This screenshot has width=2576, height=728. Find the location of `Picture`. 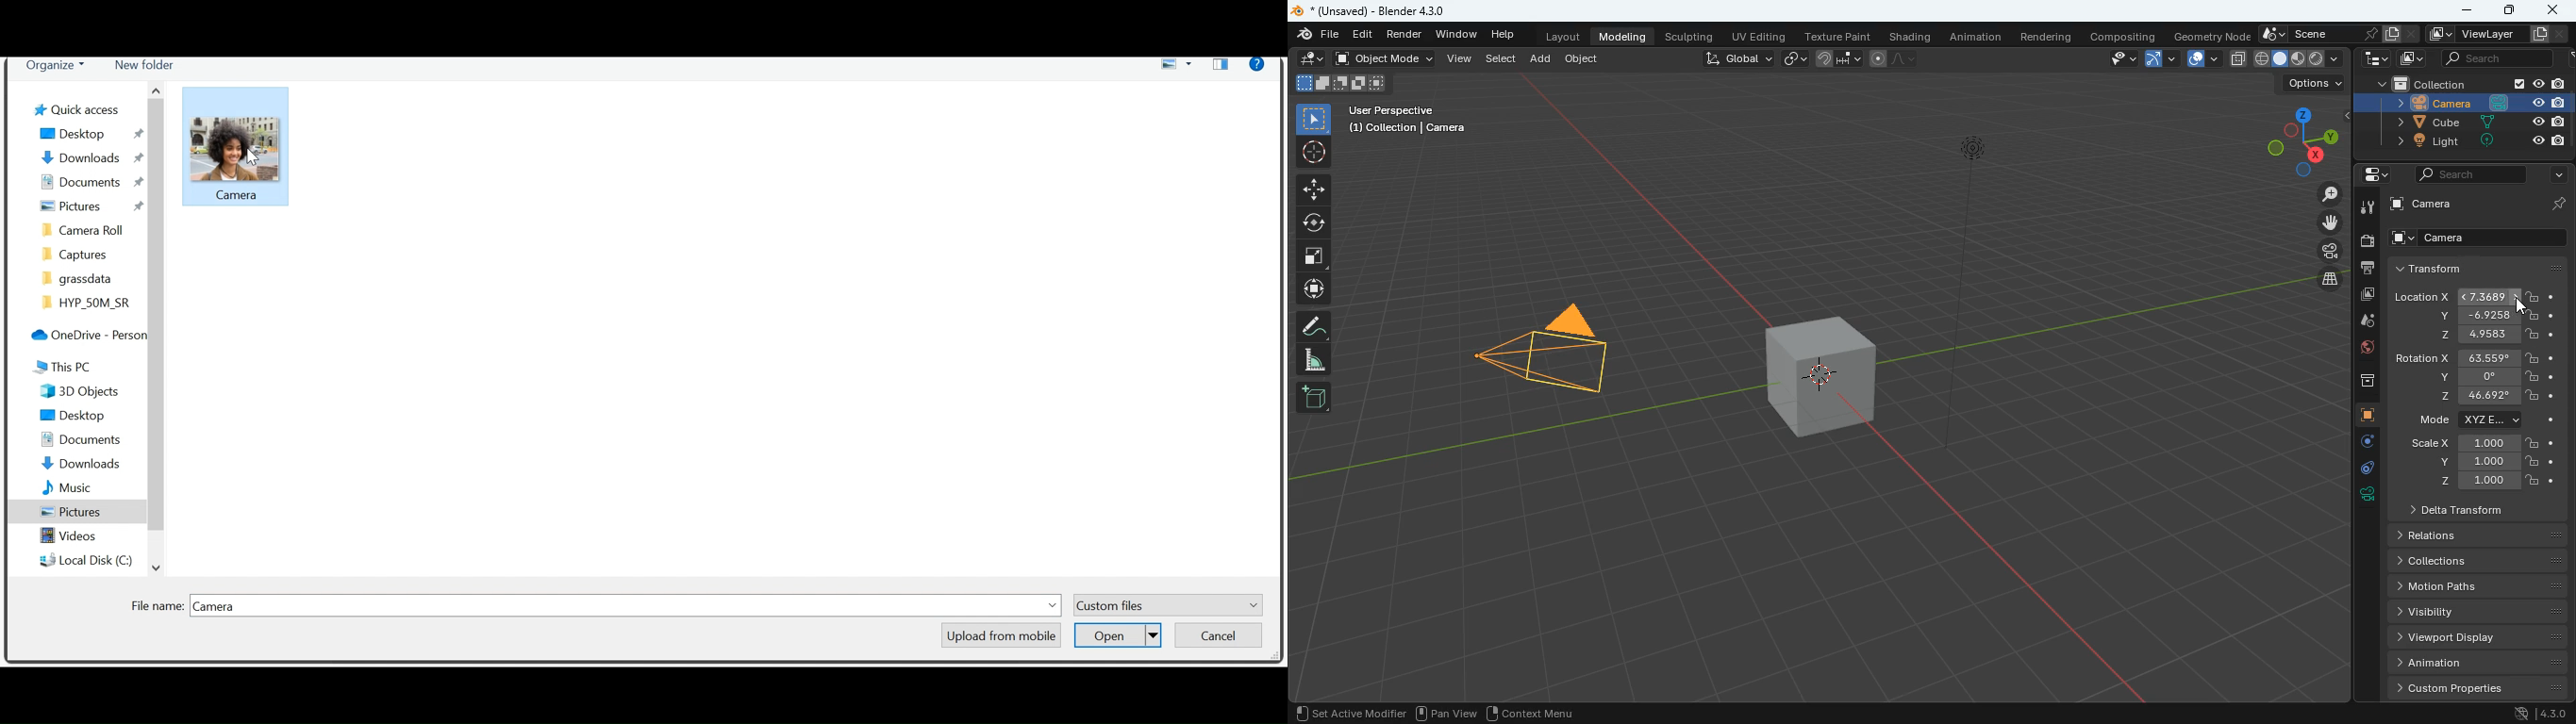

Picture is located at coordinates (242, 145).